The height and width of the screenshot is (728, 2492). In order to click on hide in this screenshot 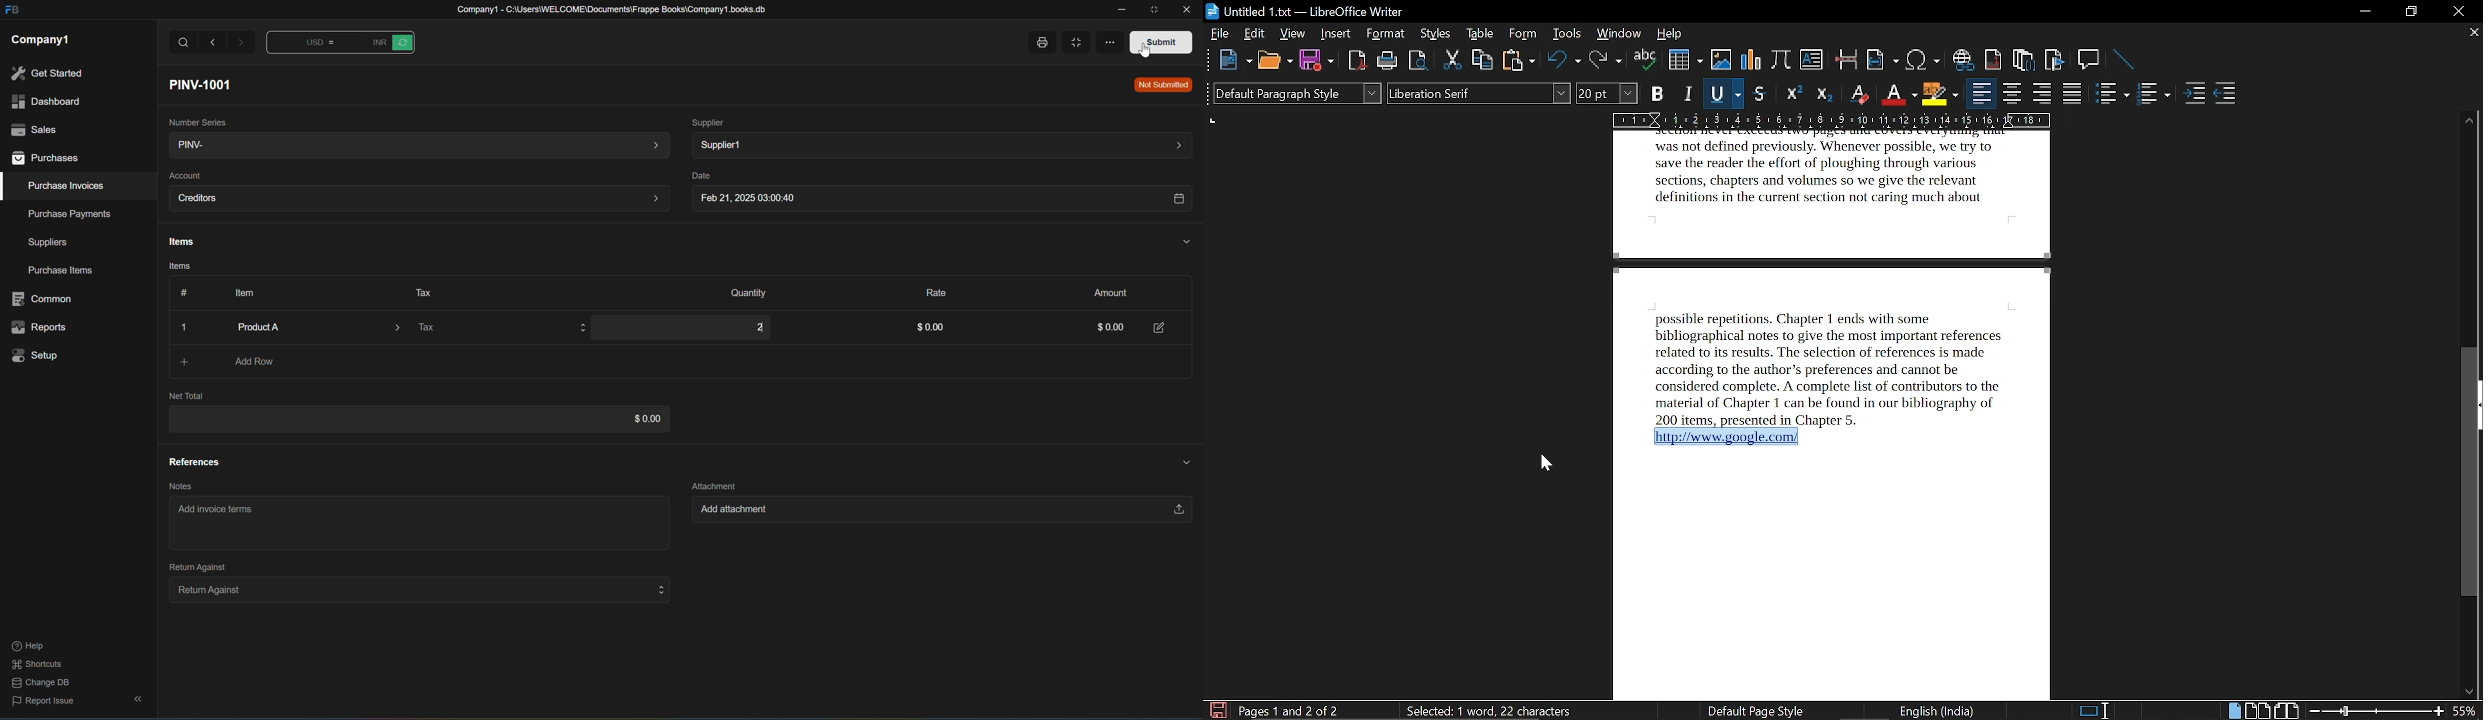, I will do `click(135, 700)`.